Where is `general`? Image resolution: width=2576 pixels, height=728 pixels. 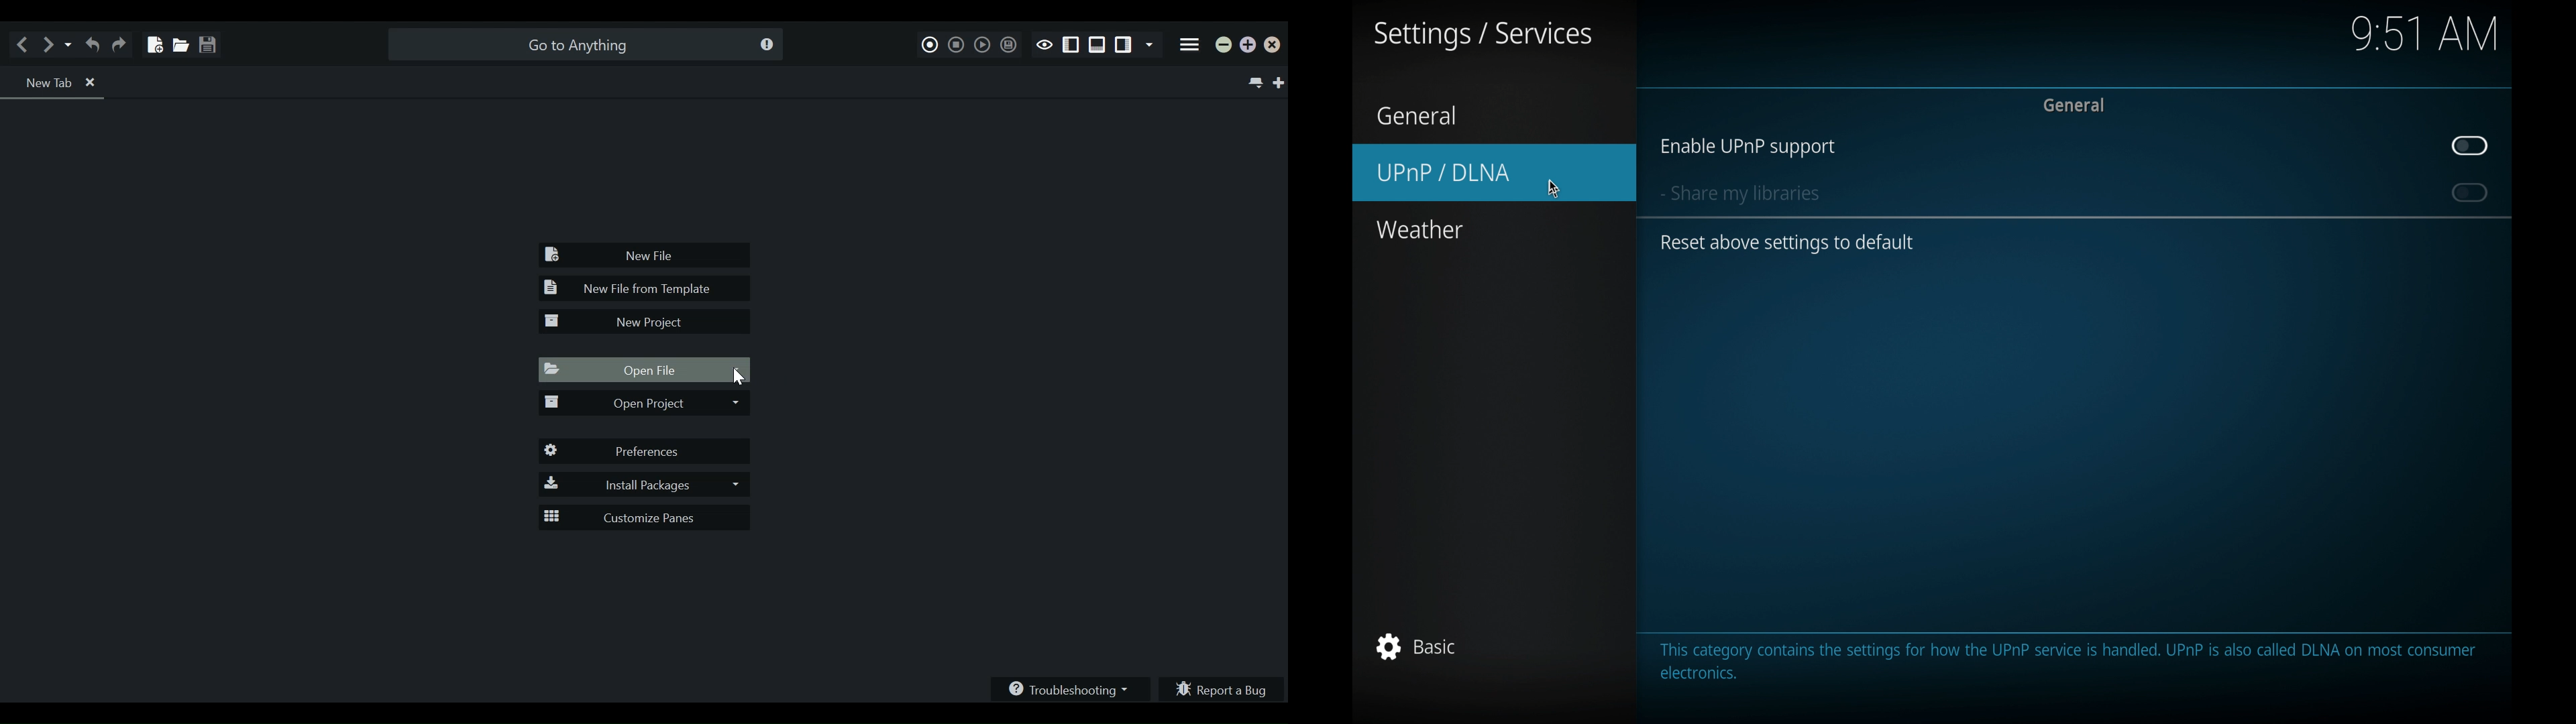 general is located at coordinates (2074, 105).